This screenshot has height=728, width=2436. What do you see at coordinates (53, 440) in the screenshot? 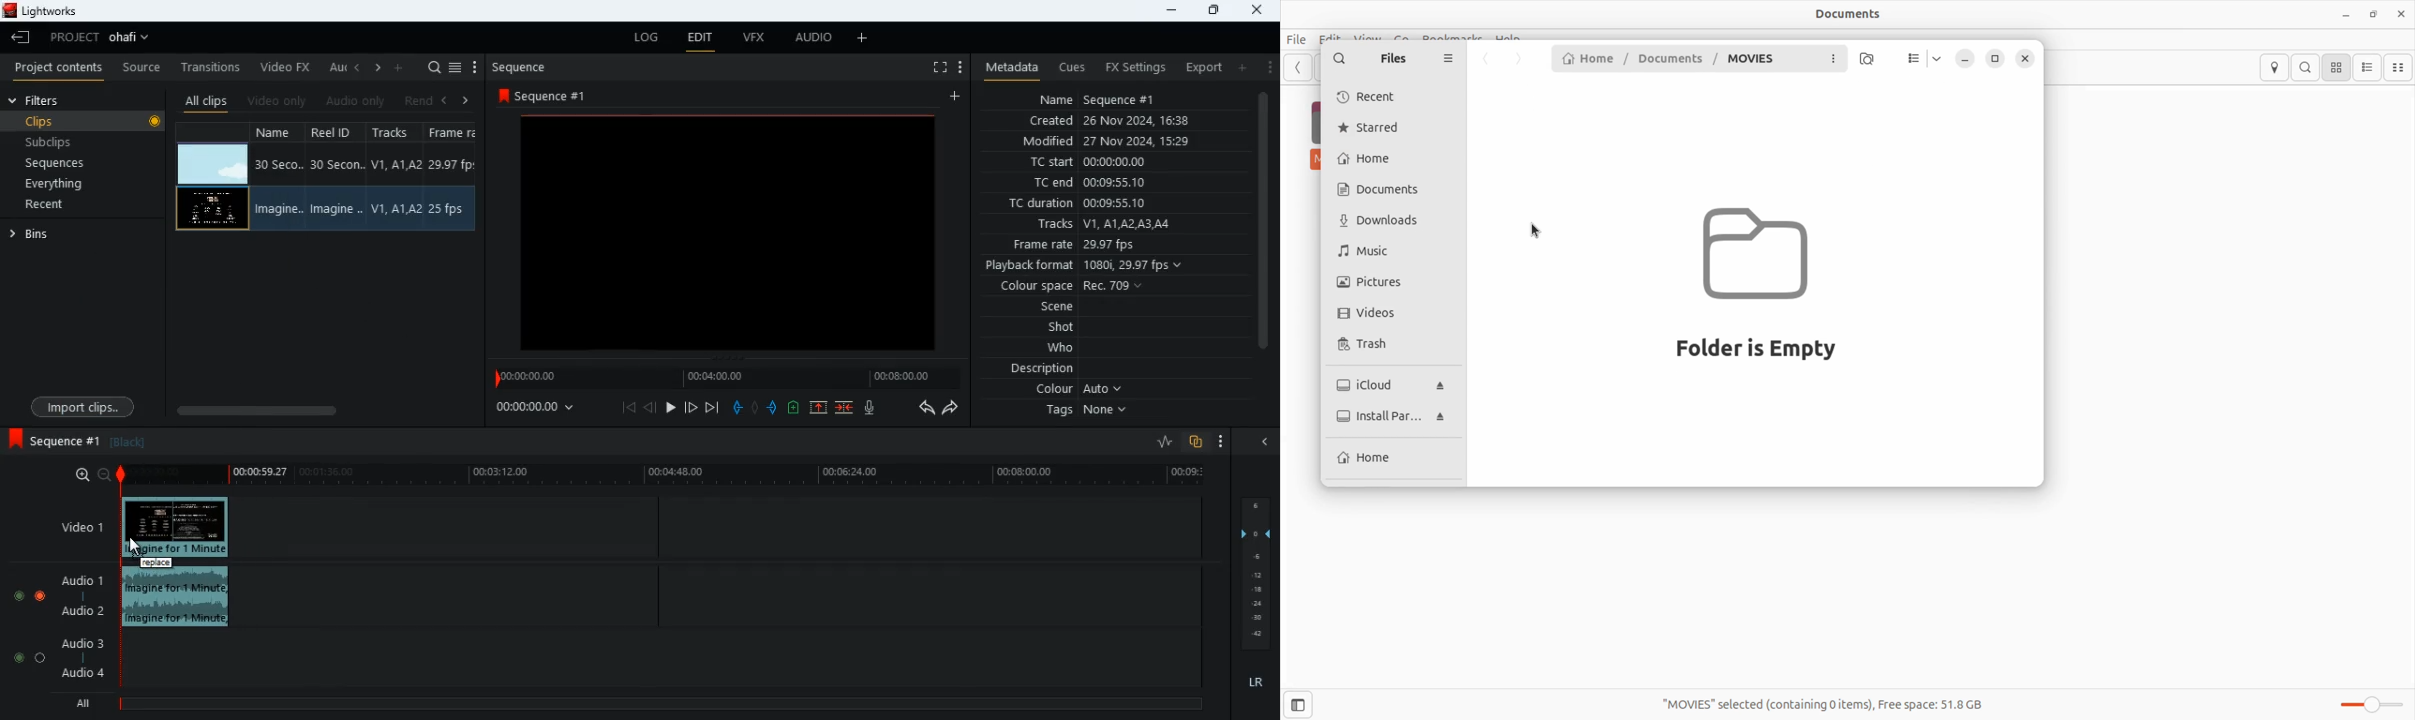
I see `sequence` at bounding box center [53, 440].